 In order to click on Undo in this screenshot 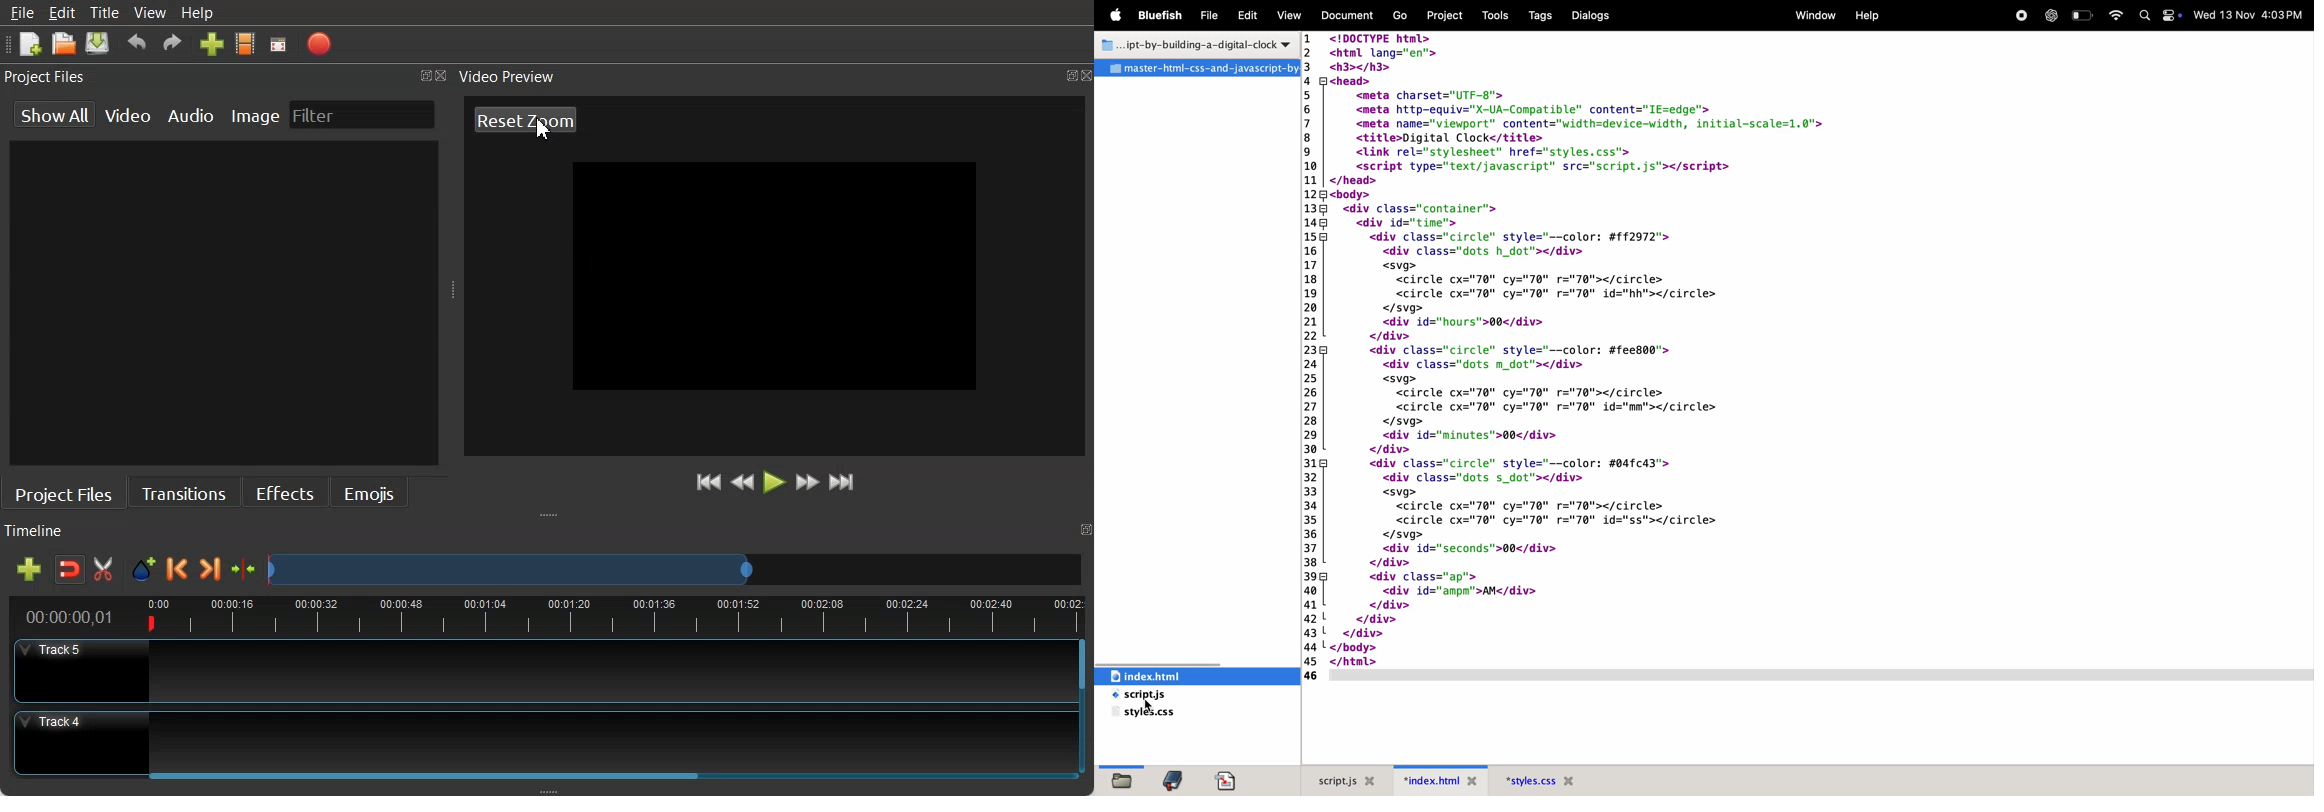, I will do `click(136, 42)`.